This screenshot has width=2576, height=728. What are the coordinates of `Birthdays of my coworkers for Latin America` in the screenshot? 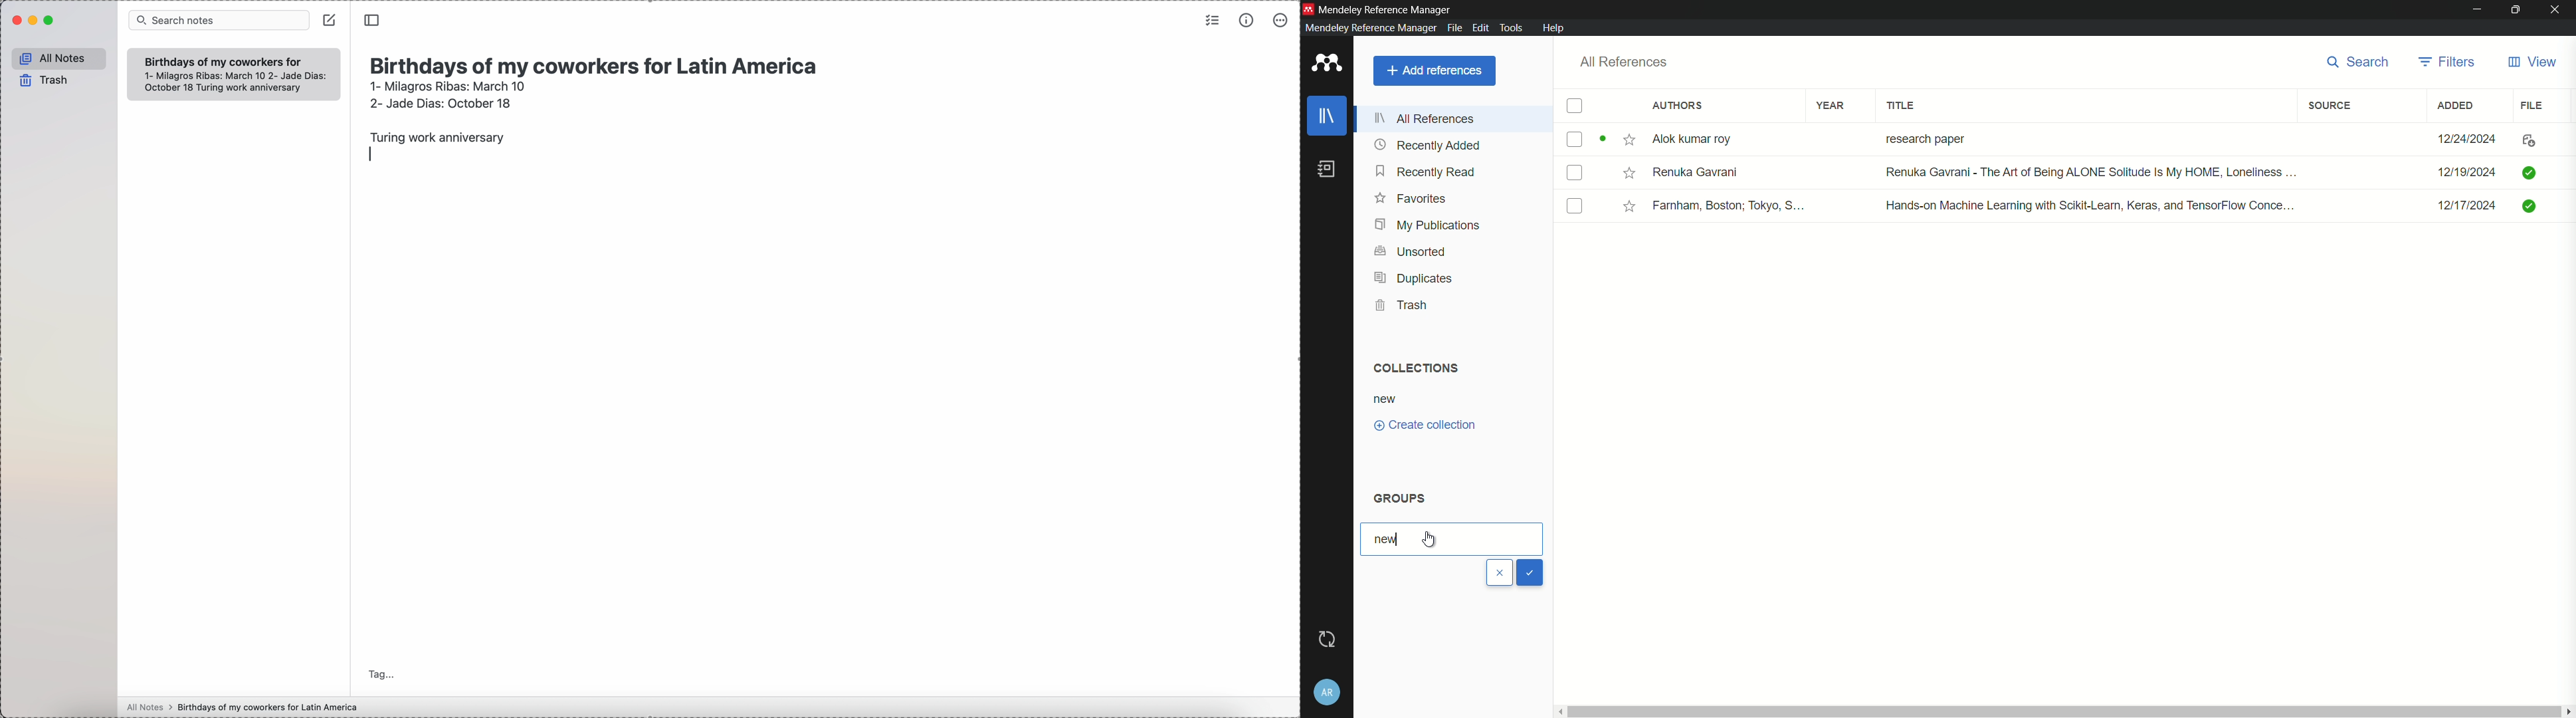 It's located at (222, 60).